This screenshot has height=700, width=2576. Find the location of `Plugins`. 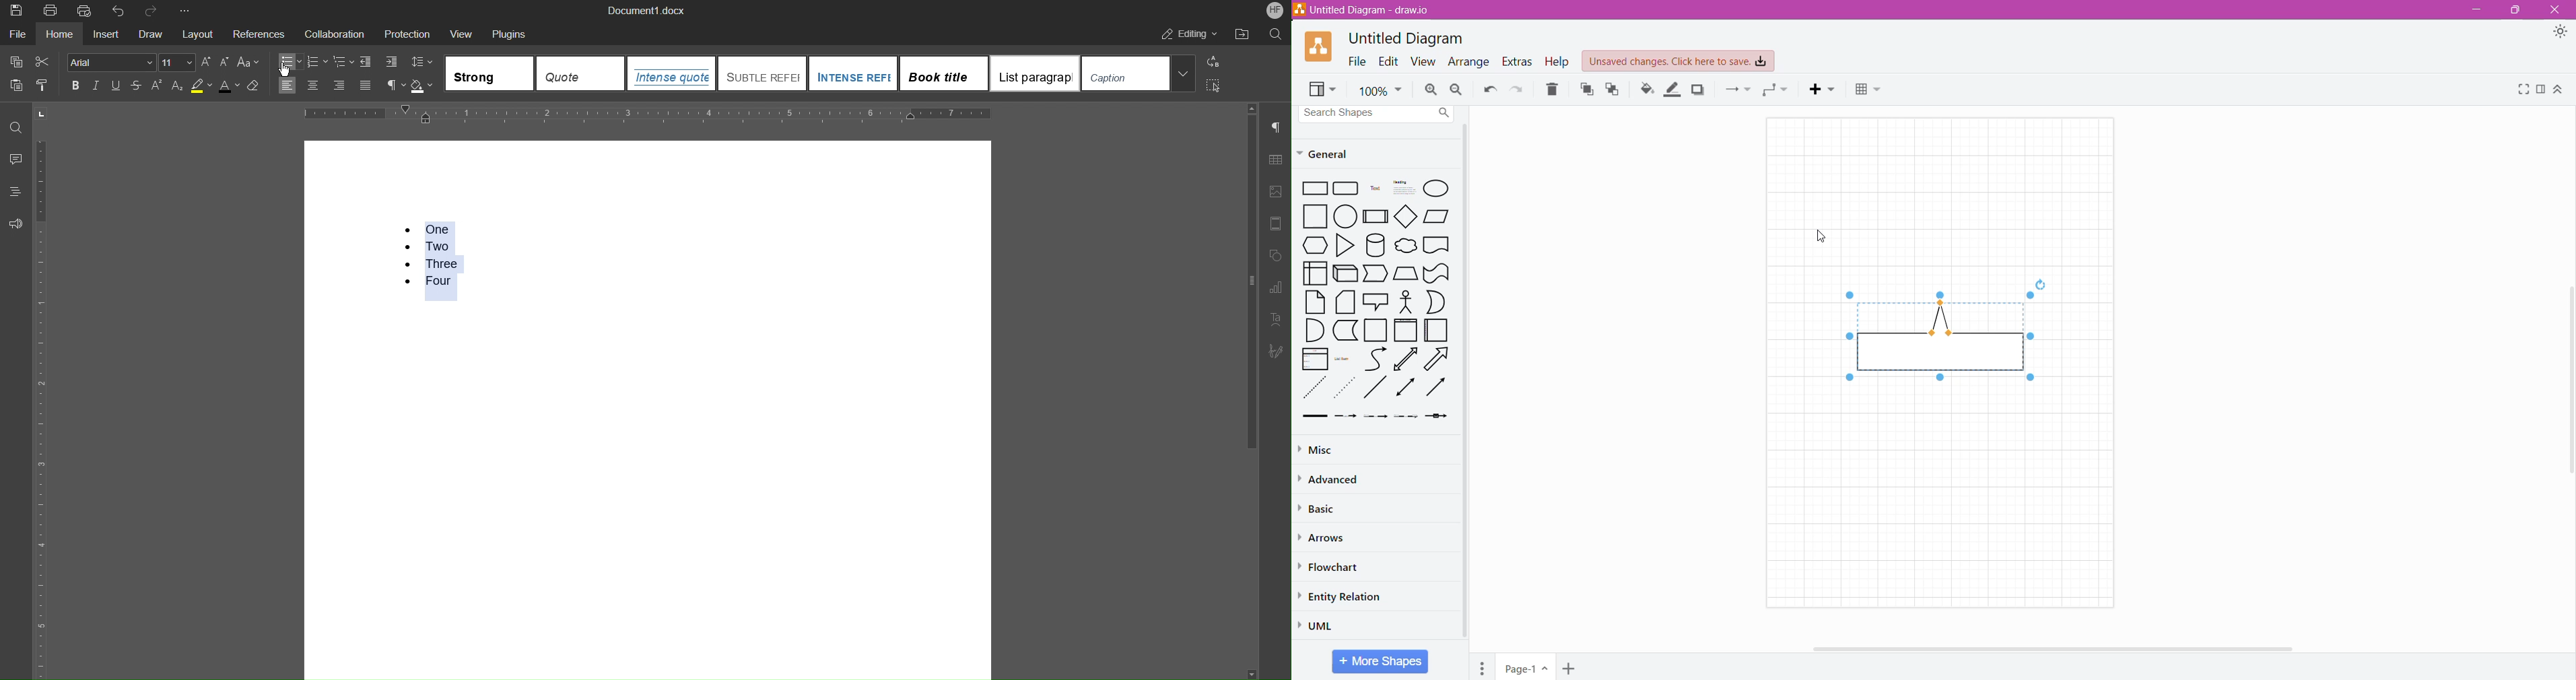

Plugins is located at coordinates (511, 32).